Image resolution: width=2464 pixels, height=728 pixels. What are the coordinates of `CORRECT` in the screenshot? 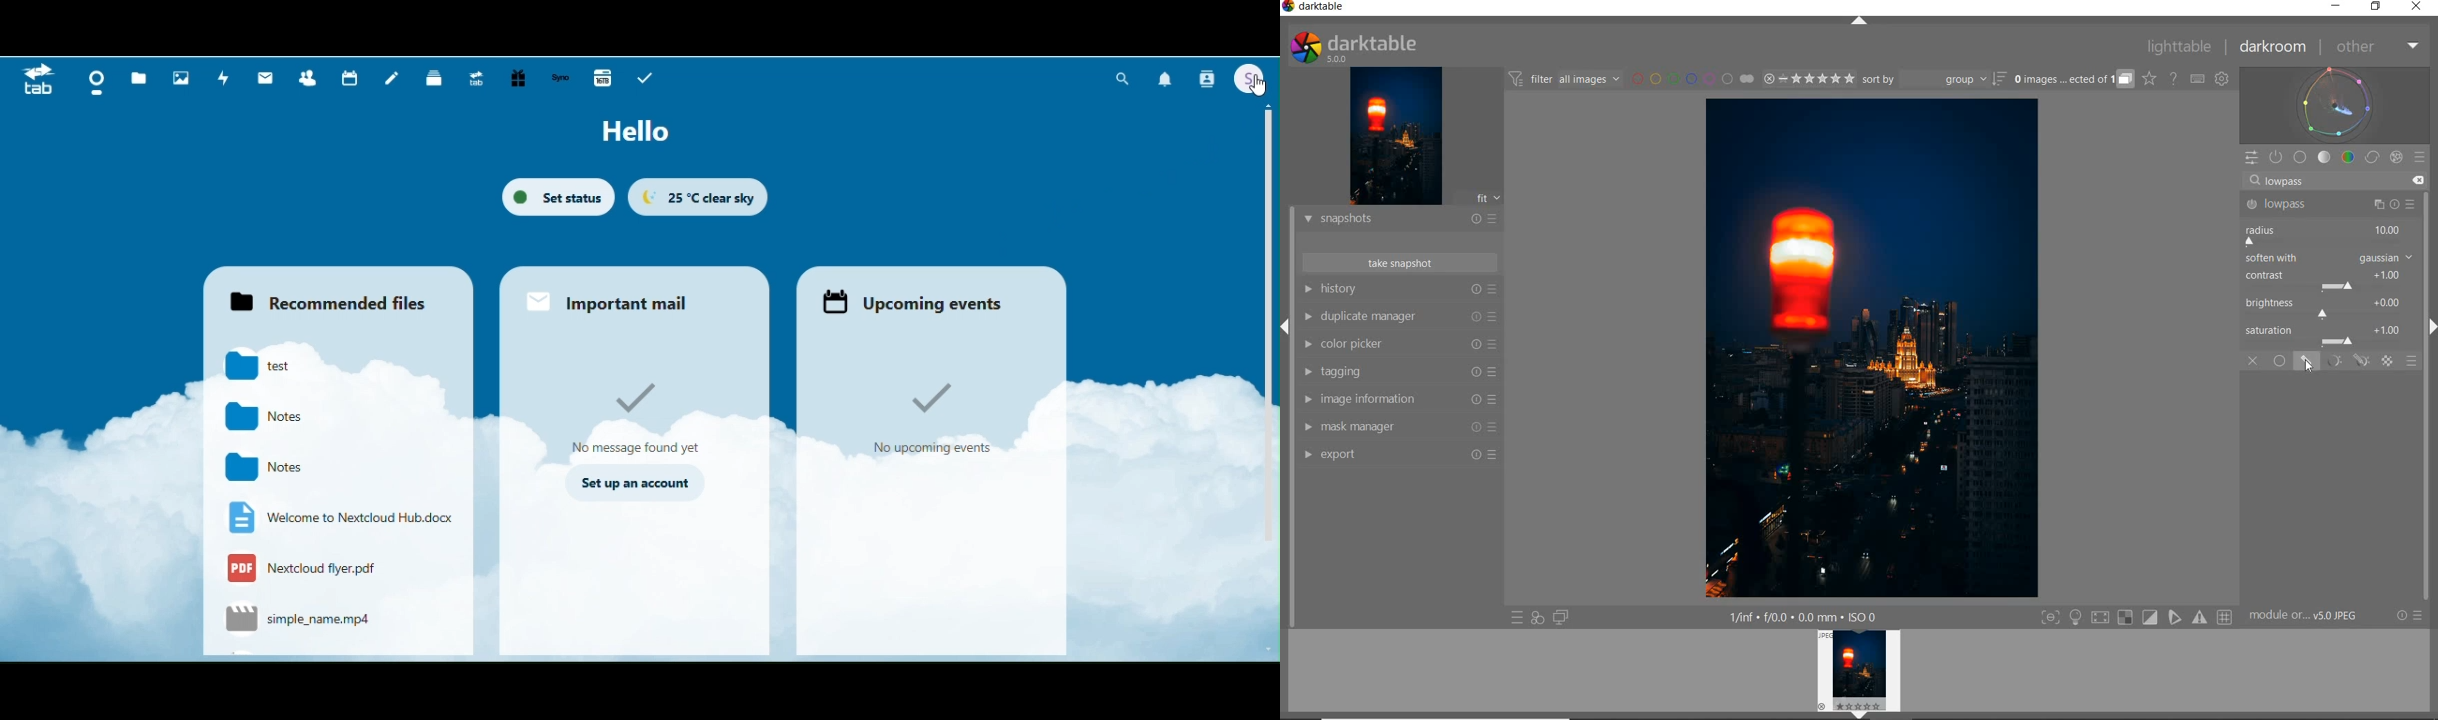 It's located at (2372, 157).